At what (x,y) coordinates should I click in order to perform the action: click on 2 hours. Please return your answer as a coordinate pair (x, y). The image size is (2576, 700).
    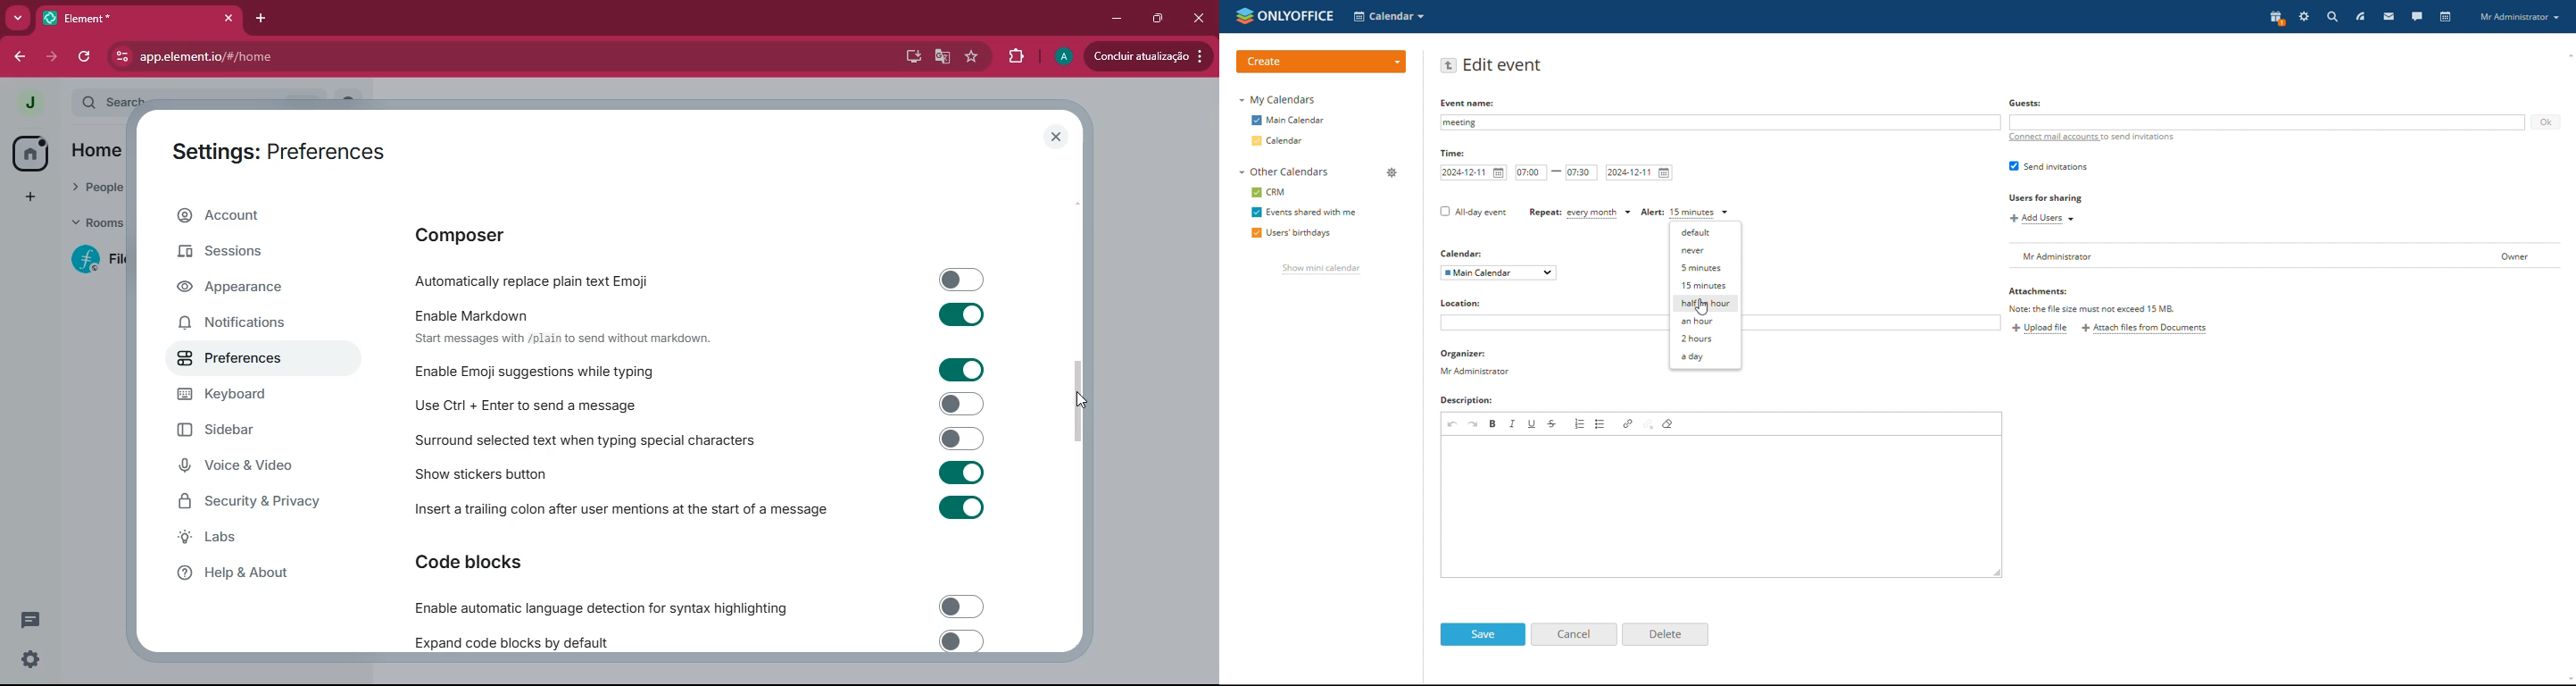
    Looking at the image, I should click on (1705, 339).